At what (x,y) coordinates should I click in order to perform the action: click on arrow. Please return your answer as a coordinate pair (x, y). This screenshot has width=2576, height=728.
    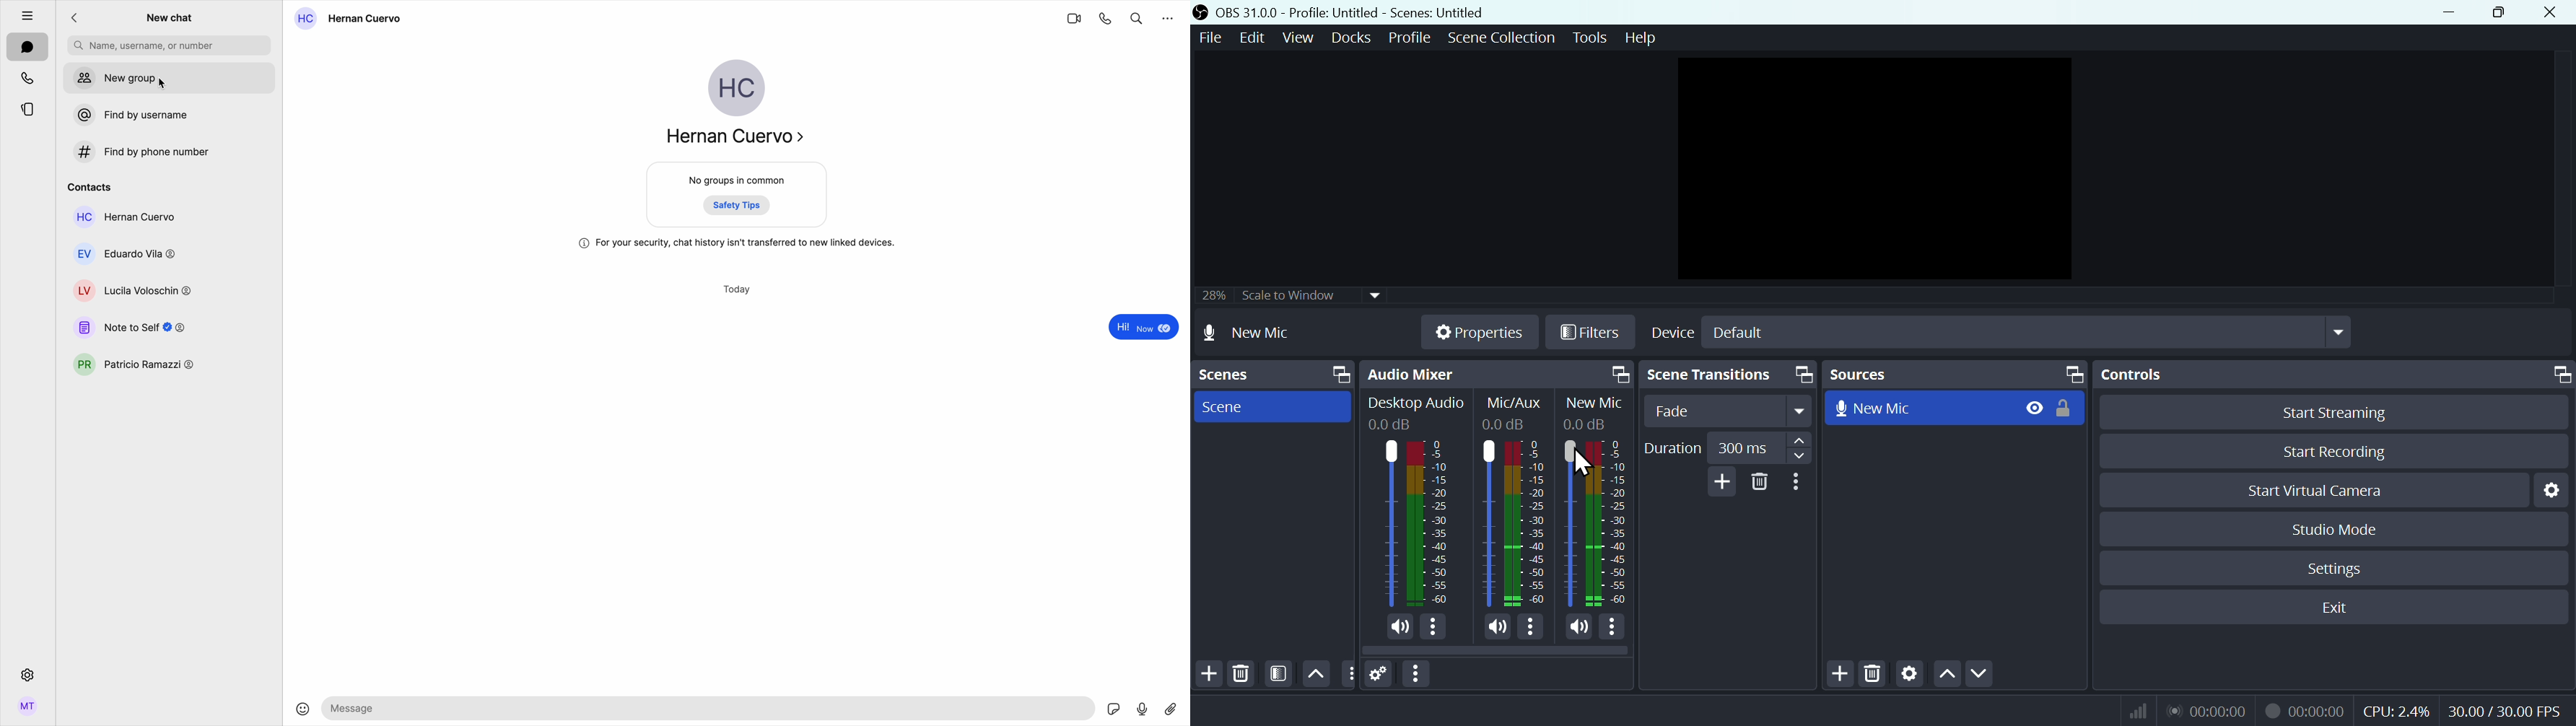
    Looking at the image, I should click on (77, 18).